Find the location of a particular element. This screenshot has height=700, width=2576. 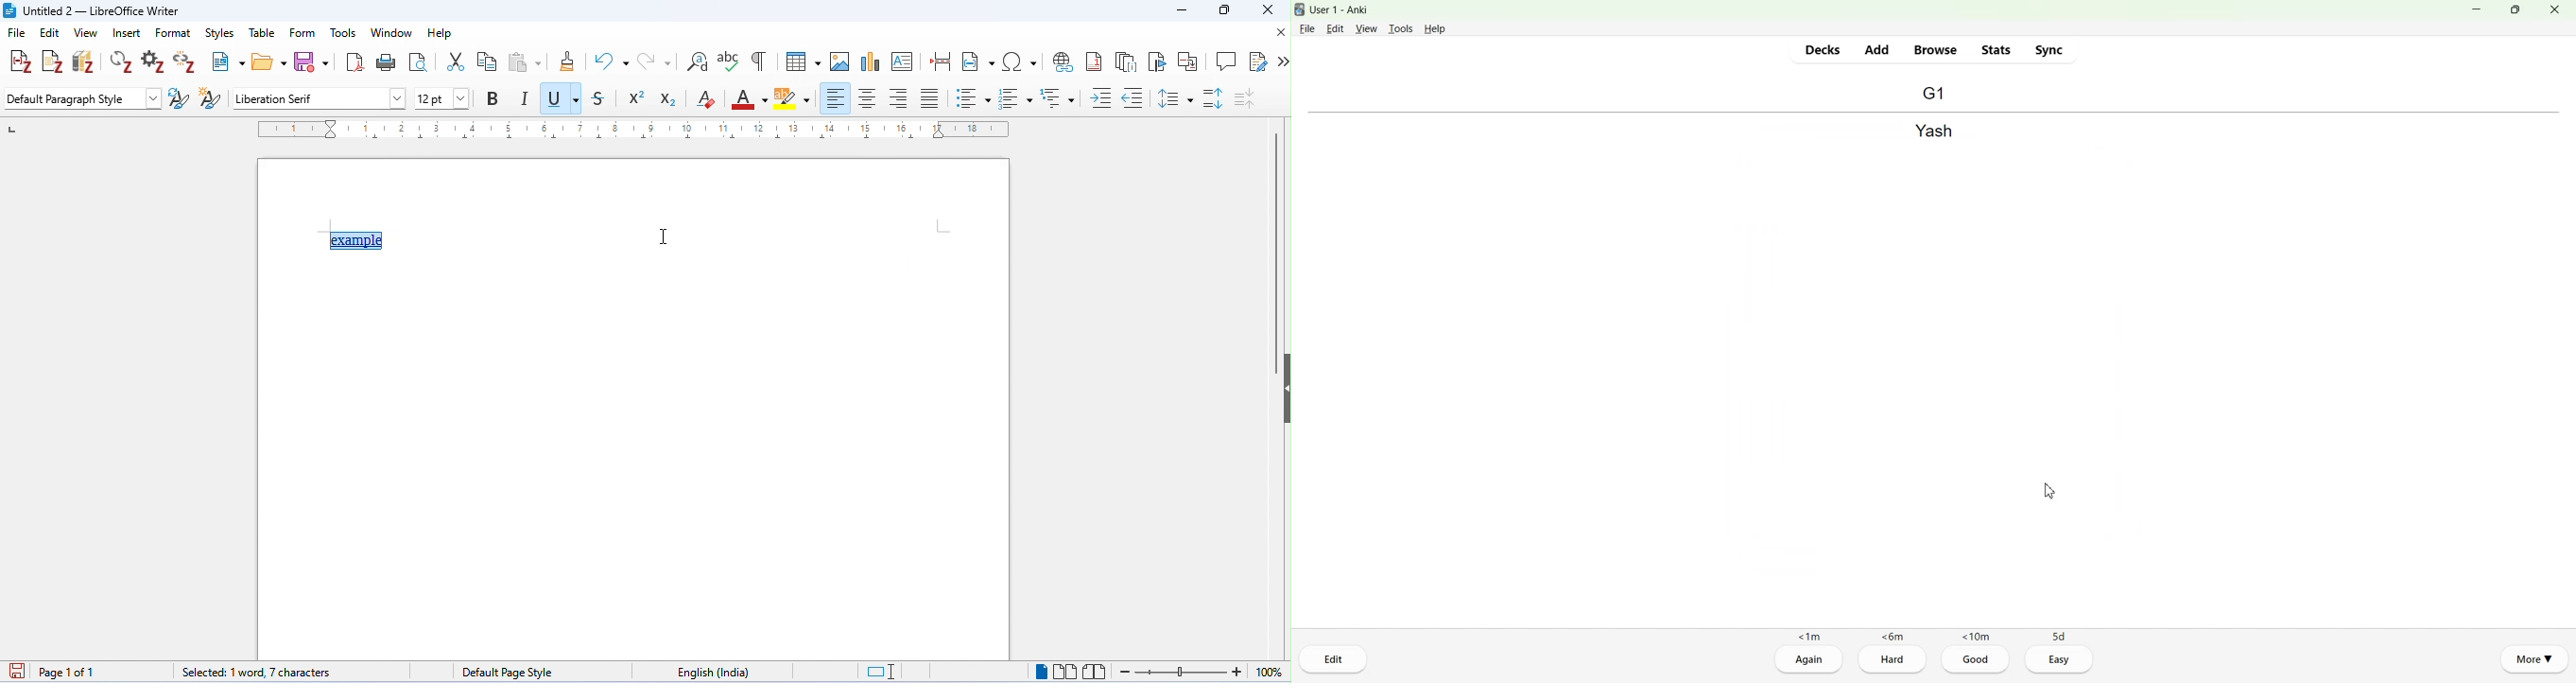

underline is located at coordinates (563, 99).